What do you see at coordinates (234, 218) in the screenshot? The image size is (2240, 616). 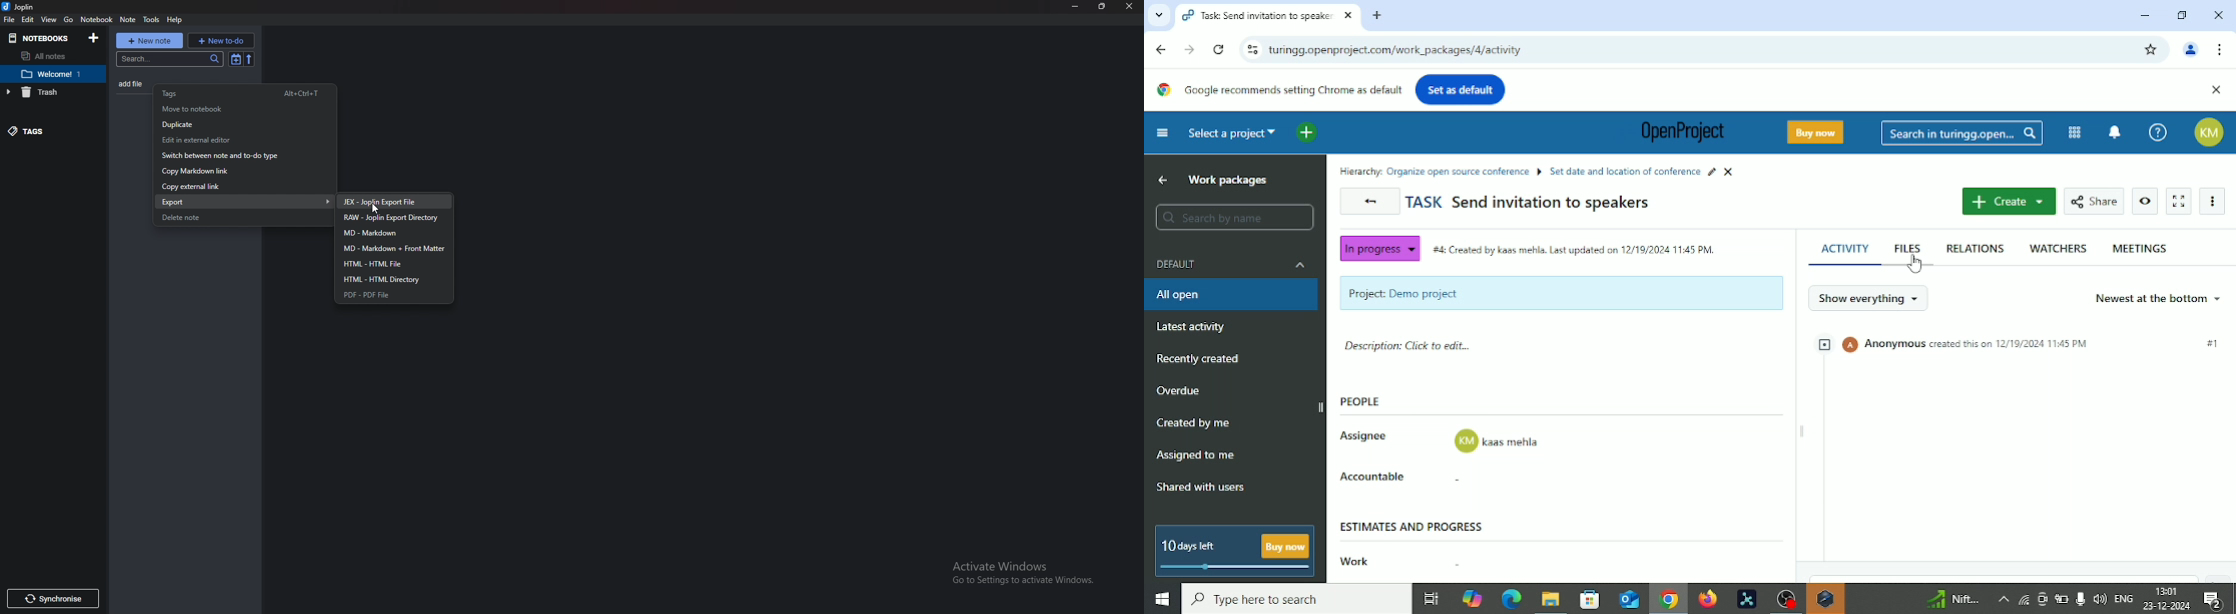 I see `Delete note` at bounding box center [234, 218].